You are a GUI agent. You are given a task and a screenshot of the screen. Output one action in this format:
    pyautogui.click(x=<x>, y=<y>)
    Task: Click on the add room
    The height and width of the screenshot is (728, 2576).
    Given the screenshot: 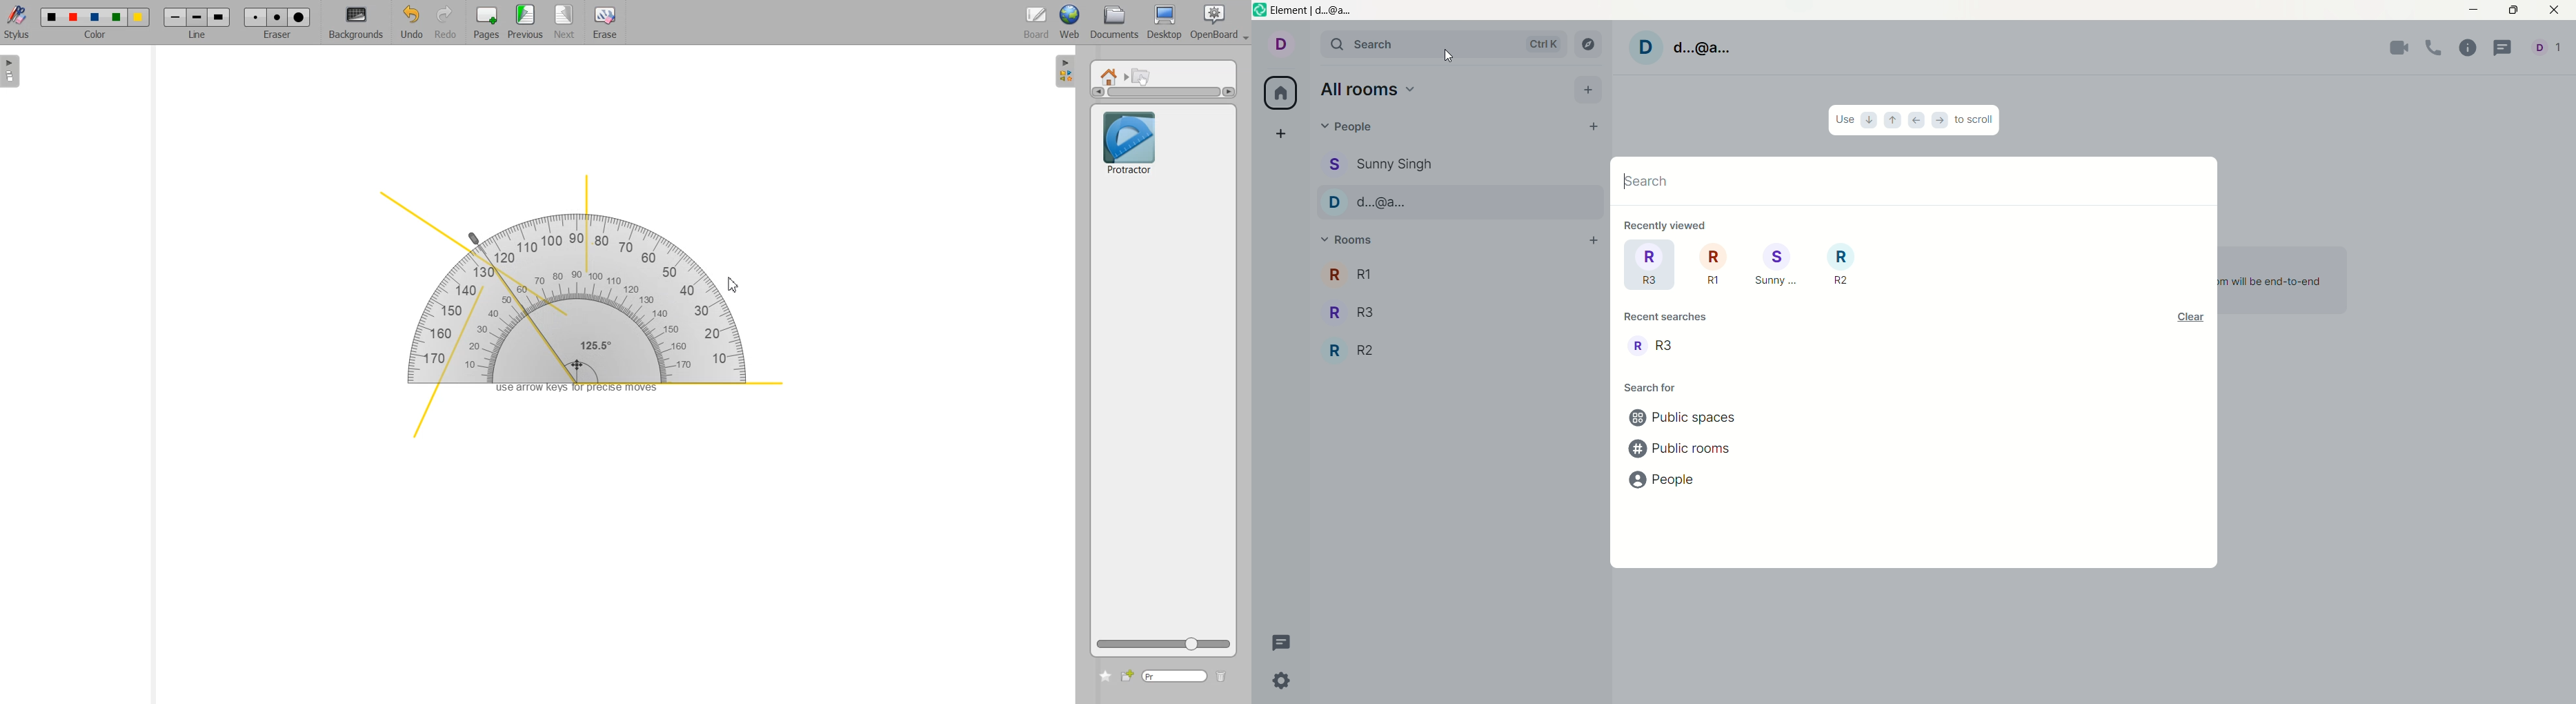 What is the action you would take?
    pyautogui.click(x=1592, y=242)
    